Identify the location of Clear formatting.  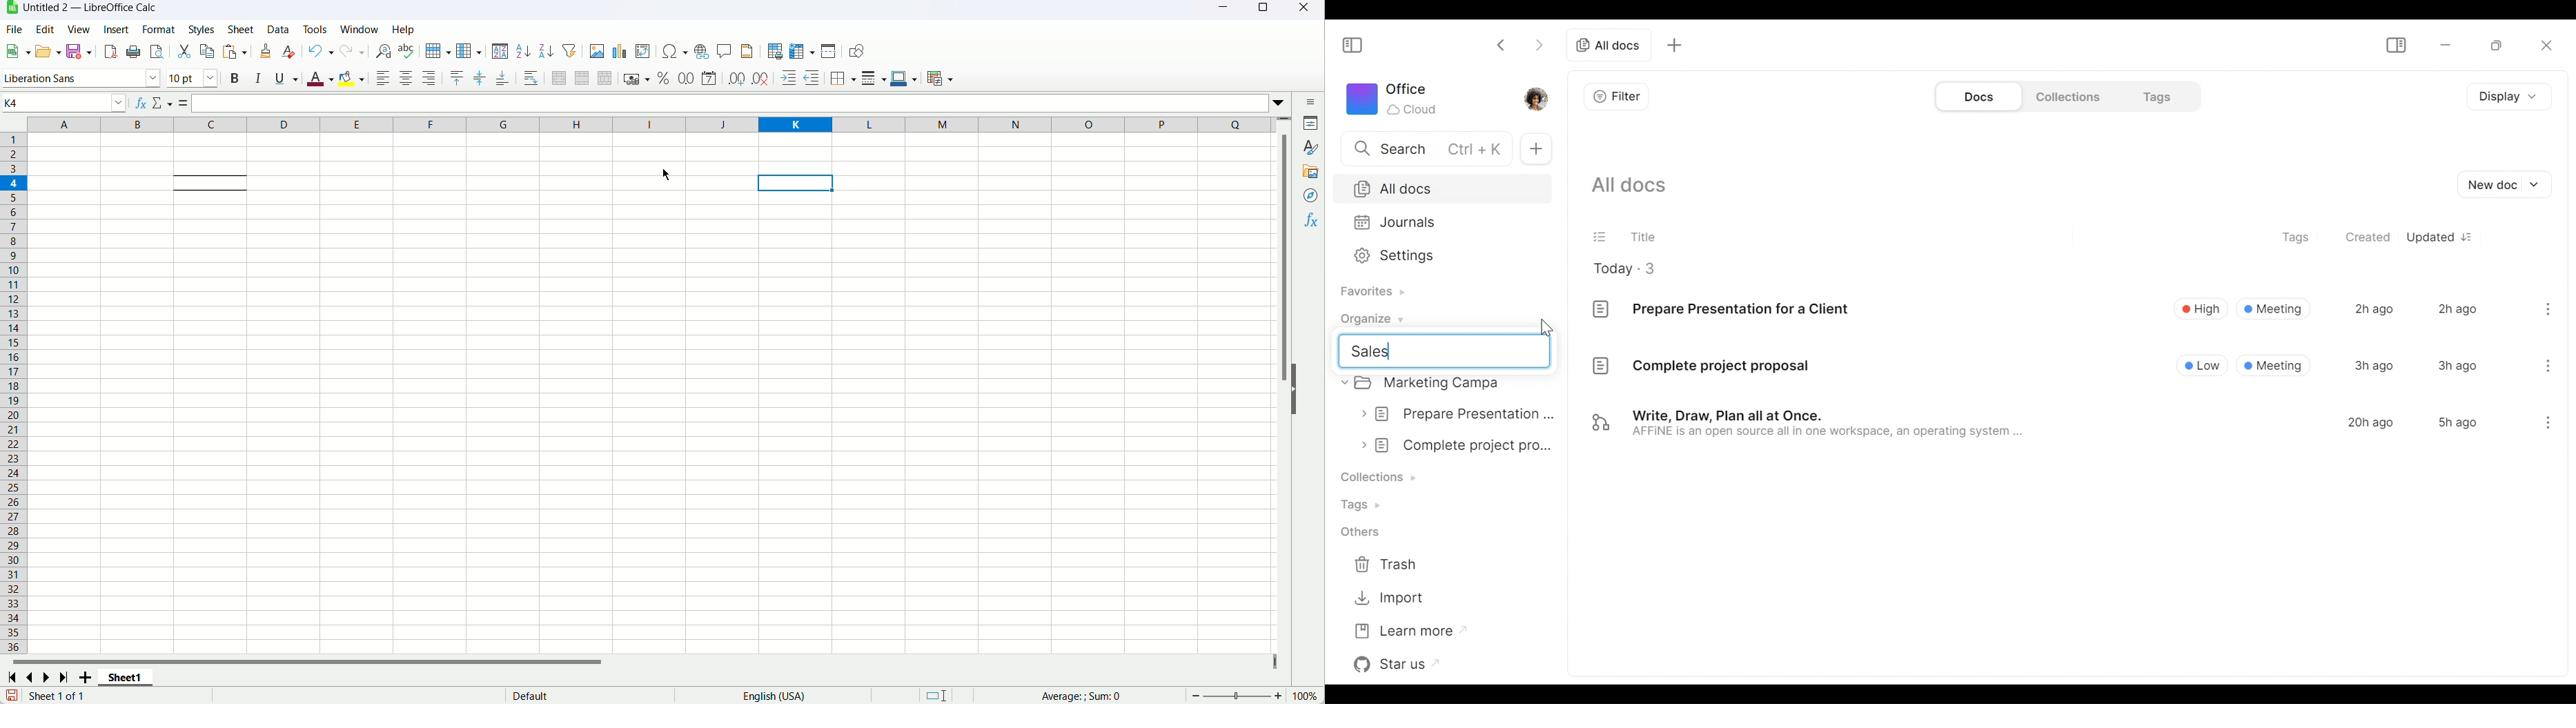
(289, 51).